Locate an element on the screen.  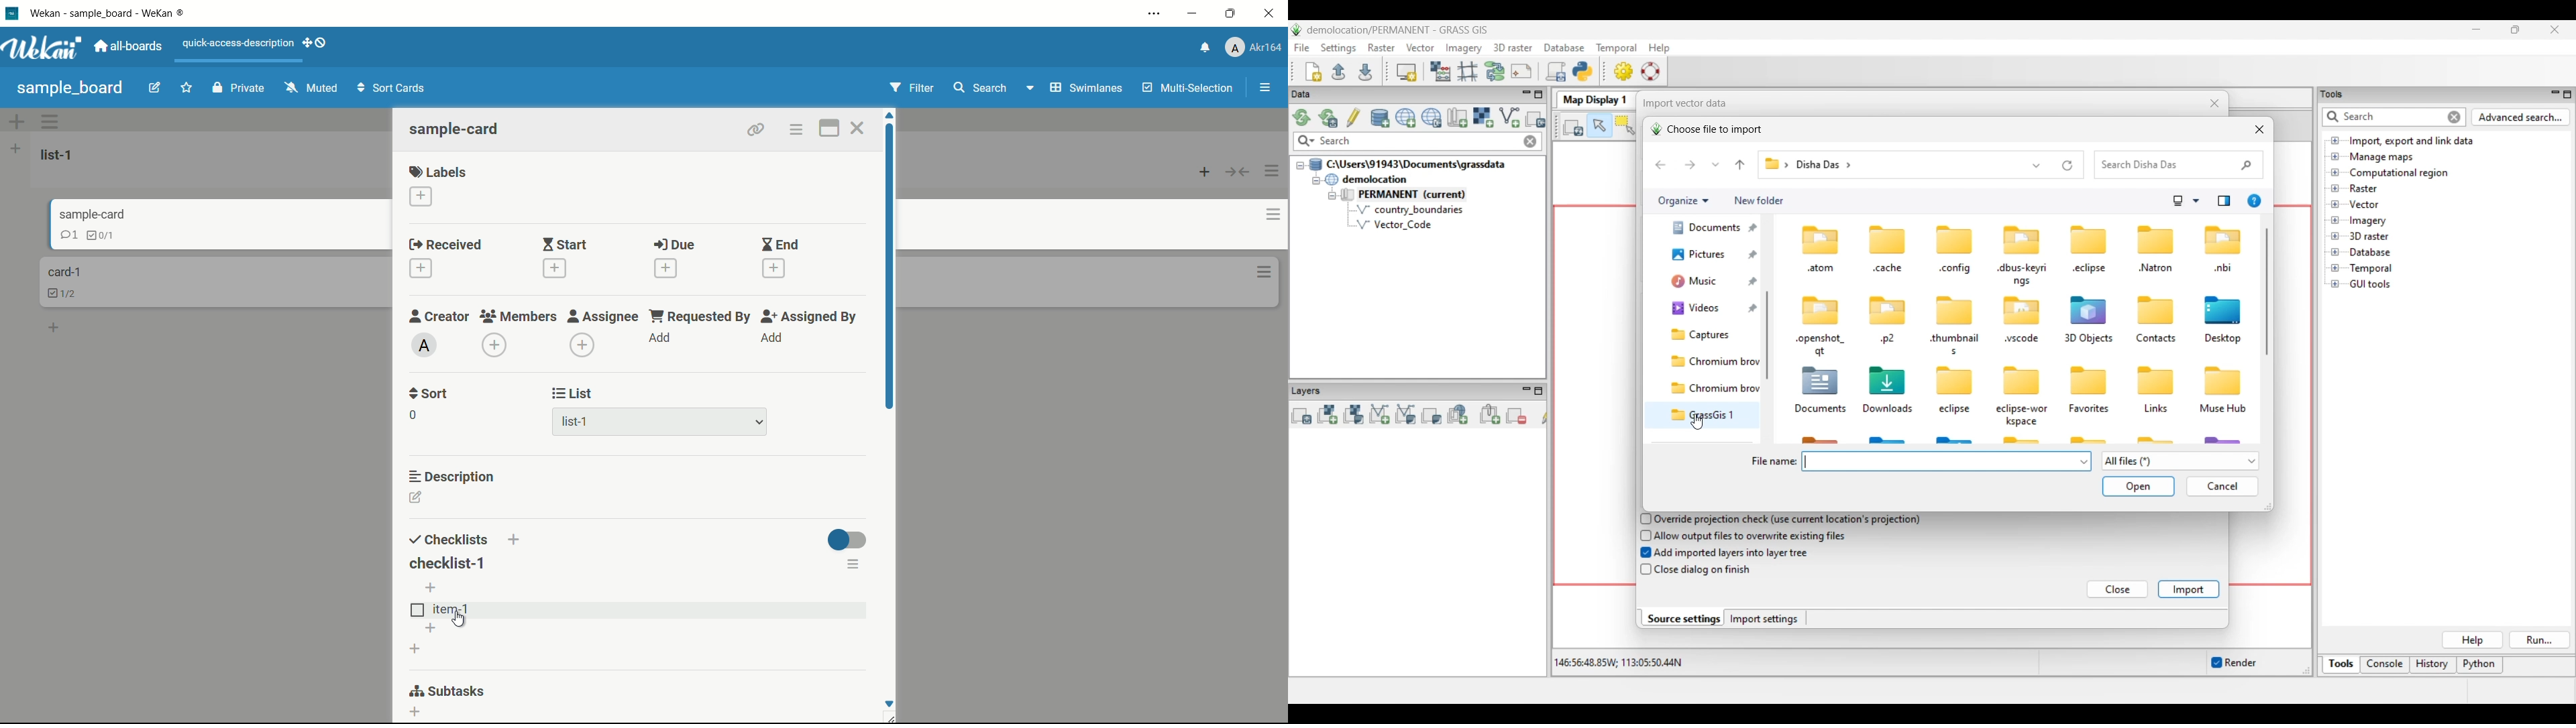
app icon is located at coordinates (13, 13).